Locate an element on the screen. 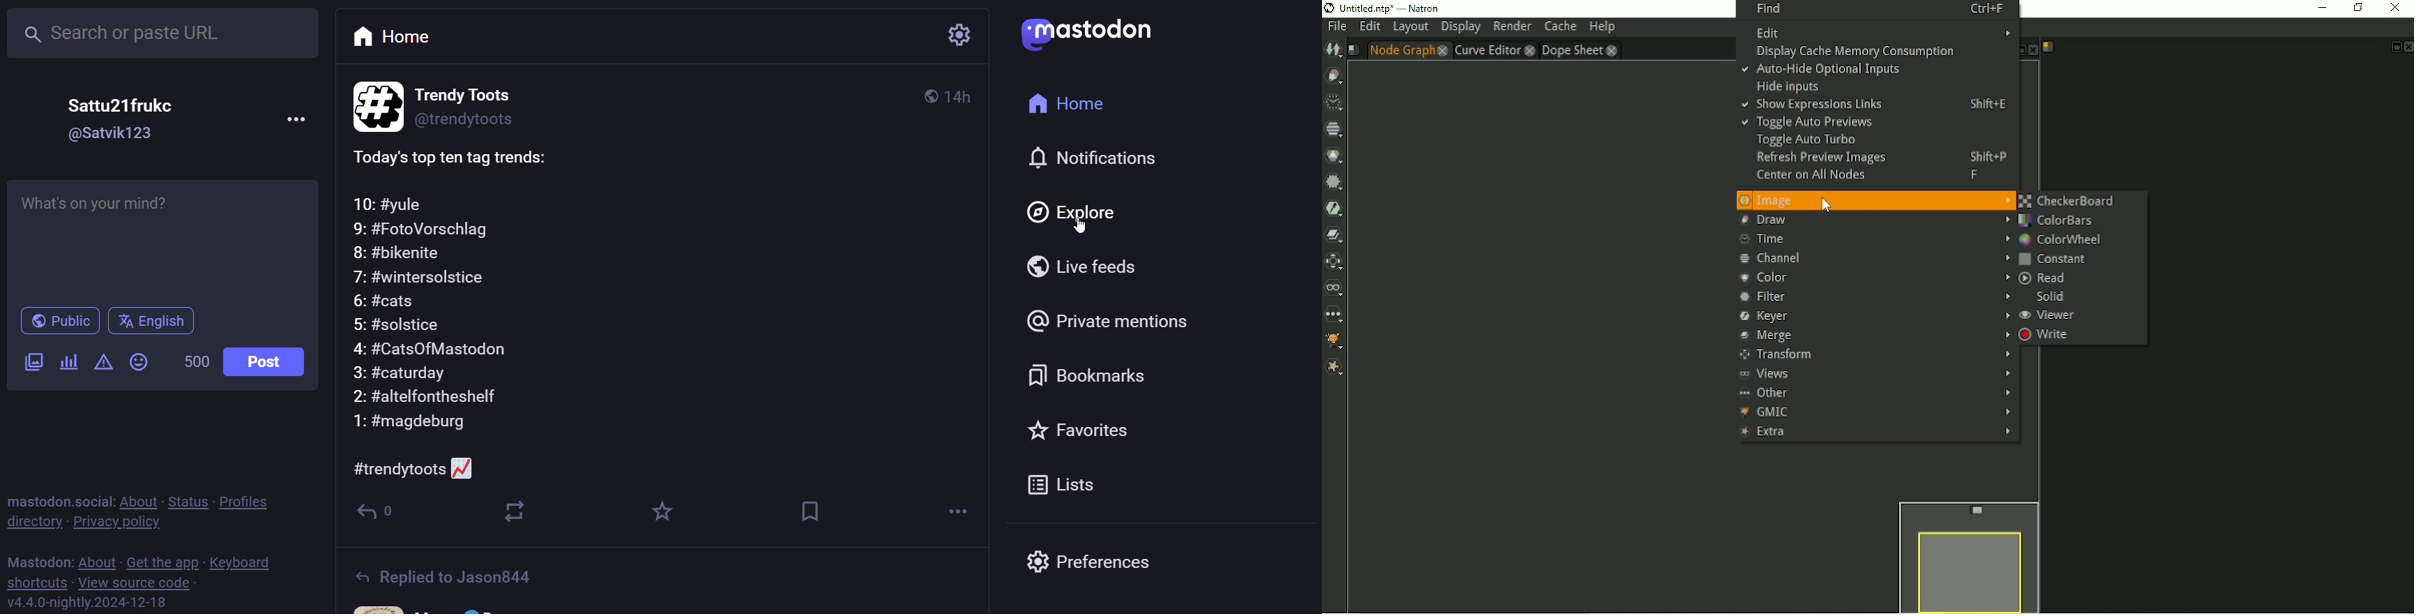  Today's top ten tag trends:10: #yule9: #FotoVorschlag8: #bikenite7: #wintersolstice6: #cats5: #solstice4: #CatsOfMastodon3: #caturday2: #altelfontheshelf1: #magdeburg#trendytoots is located at coordinates (675, 310).